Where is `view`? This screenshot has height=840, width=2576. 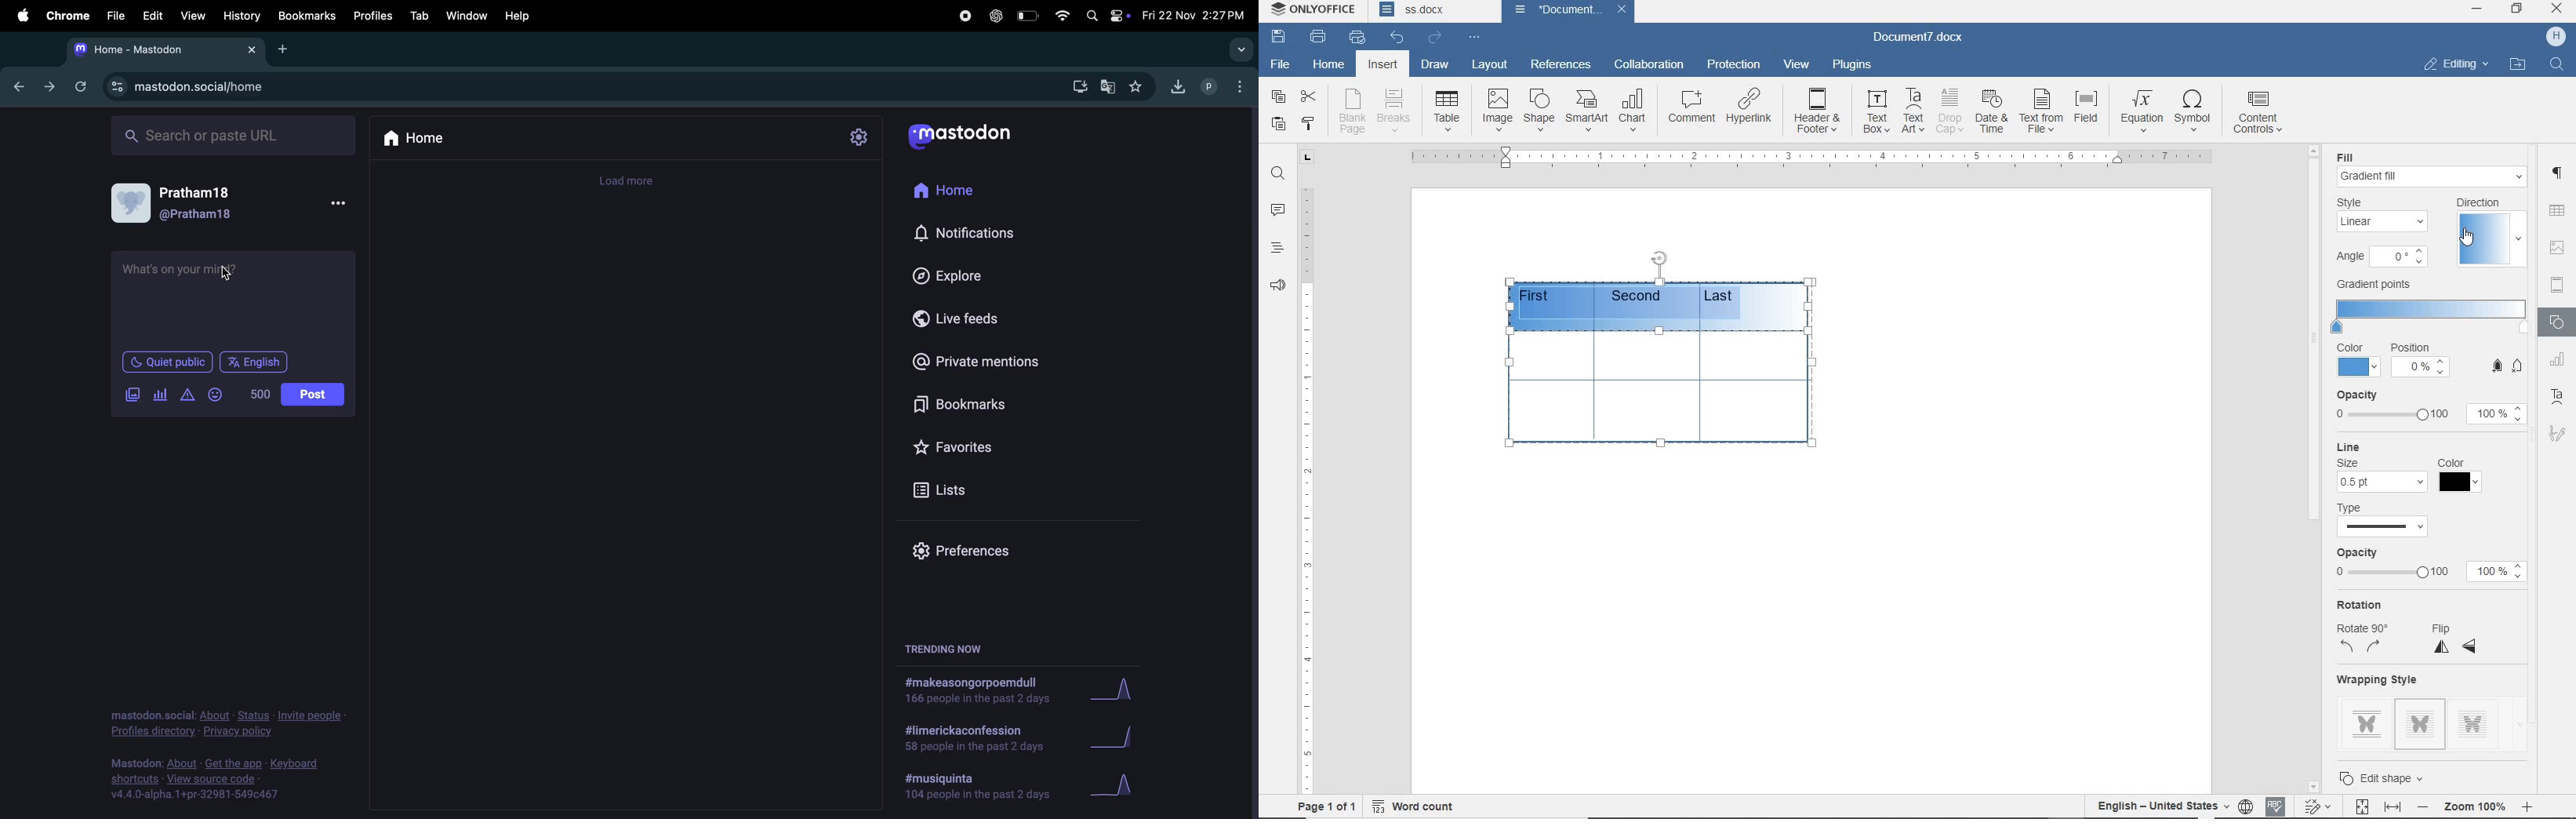 view is located at coordinates (1797, 65).